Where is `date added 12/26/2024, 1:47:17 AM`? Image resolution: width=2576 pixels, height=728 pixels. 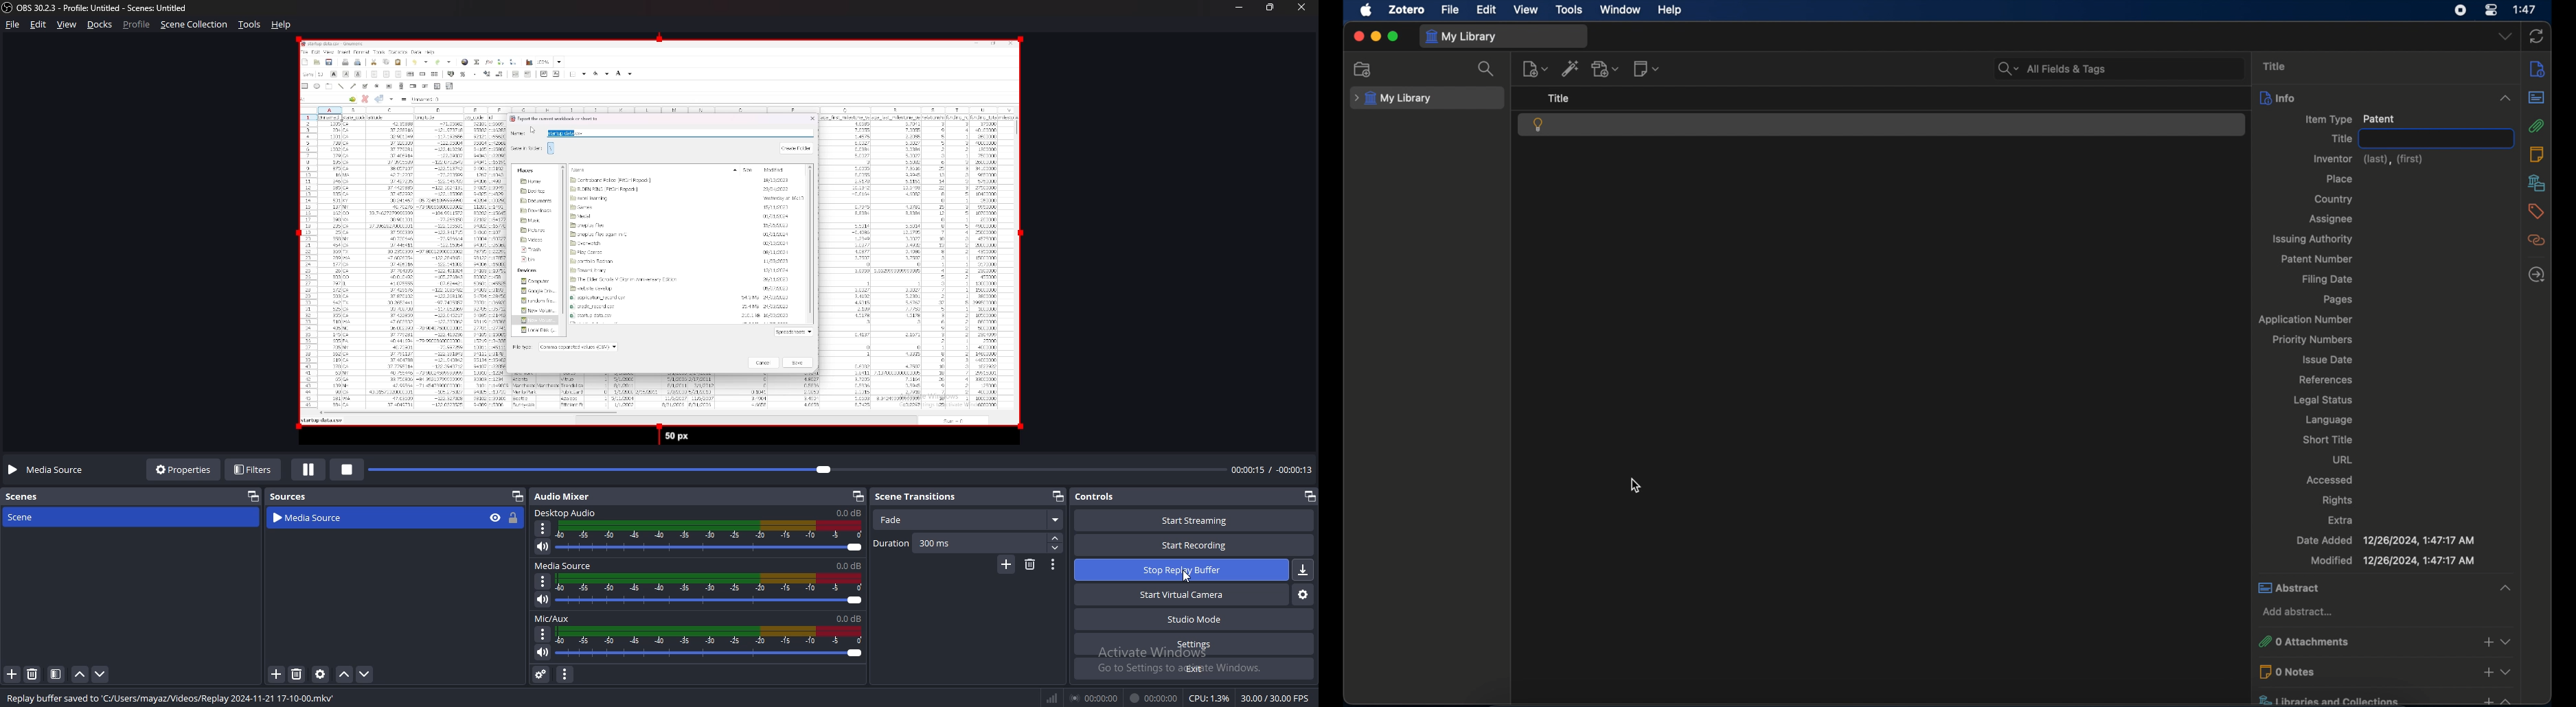
date added 12/26/2024, 1:47:17 AM is located at coordinates (2385, 541).